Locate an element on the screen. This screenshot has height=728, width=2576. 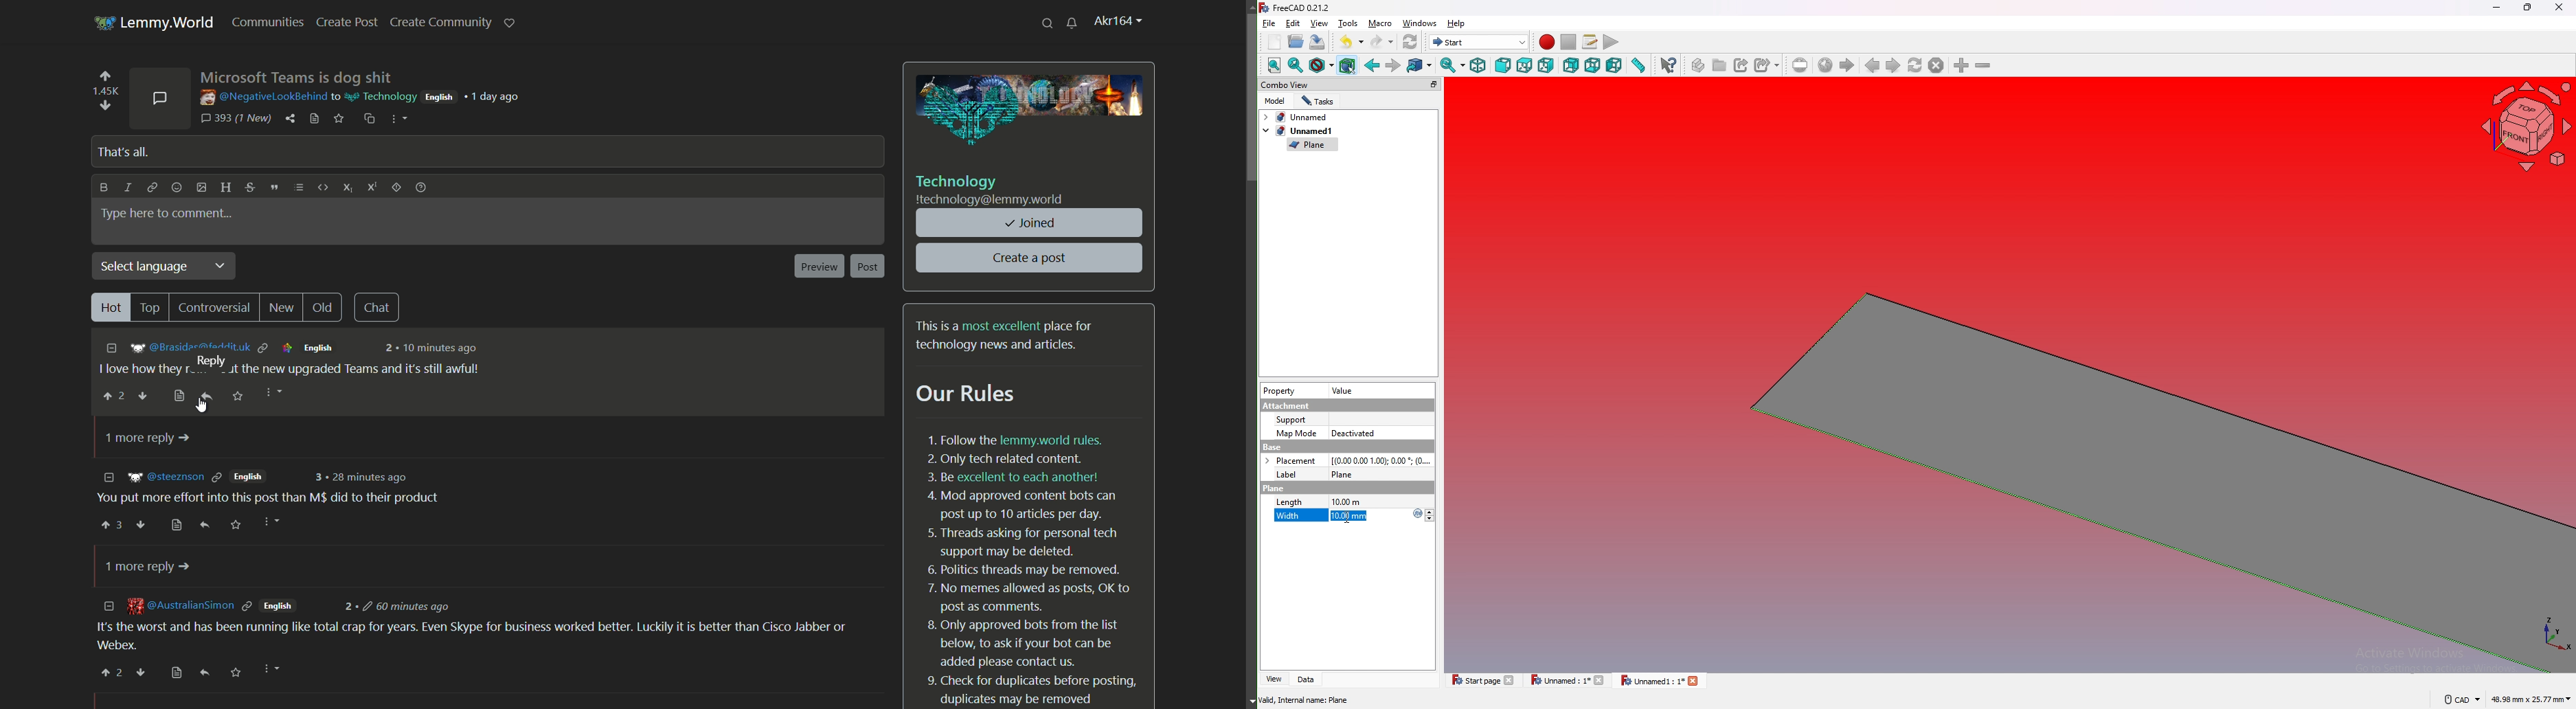
10.00 mm is located at coordinates (1382, 516).